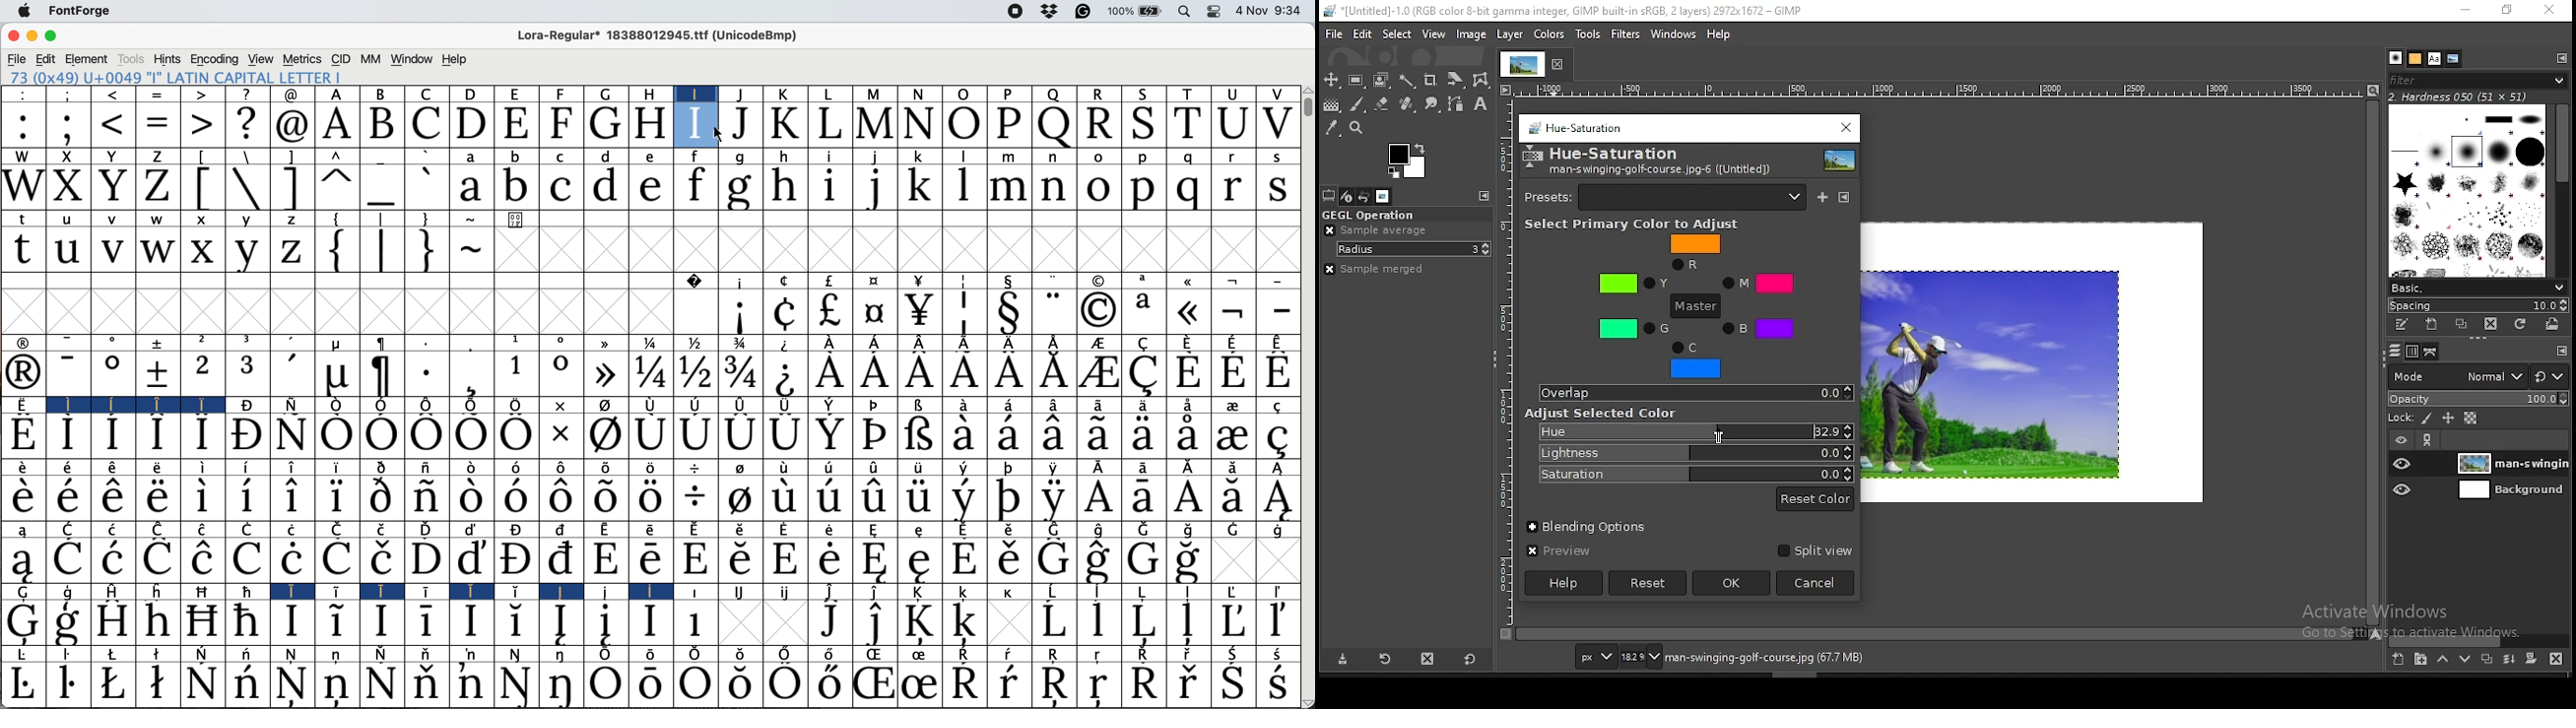 This screenshot has width=2576, height=728. Describe the element at coordinates (2509, 660) in the screenshot. I see `merge layer` at that location.